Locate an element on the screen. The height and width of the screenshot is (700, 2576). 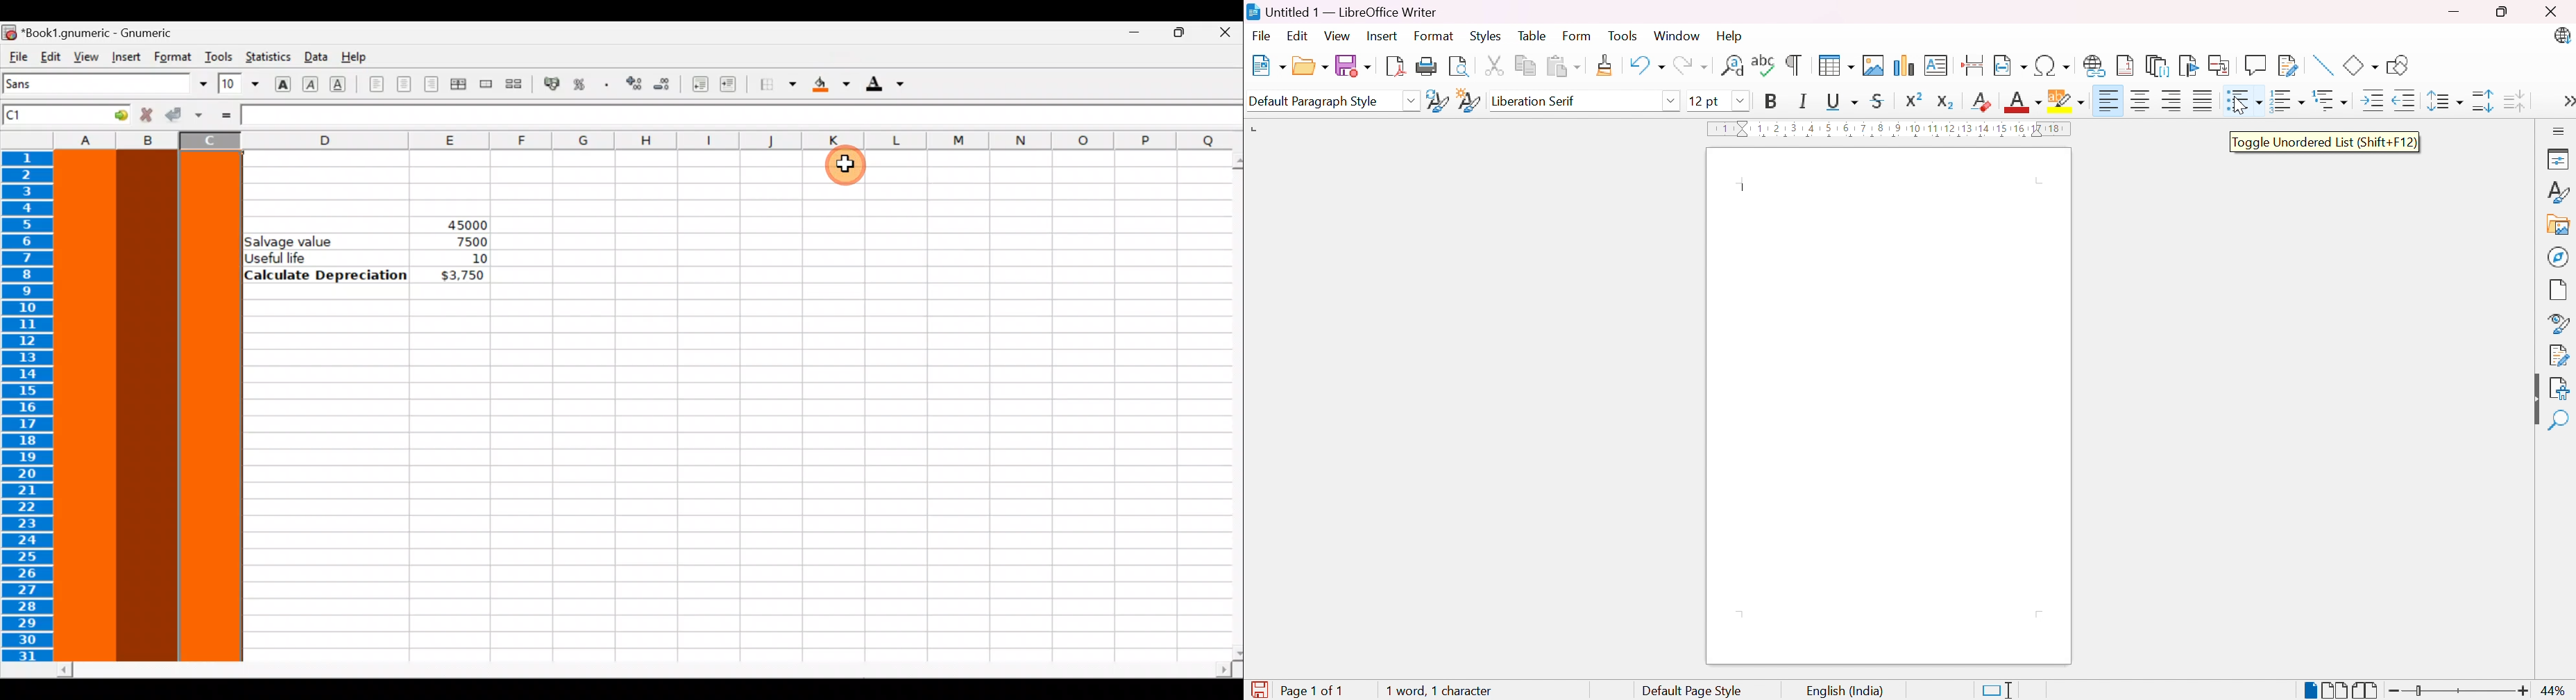
File is located at coordinates (1264, 37).